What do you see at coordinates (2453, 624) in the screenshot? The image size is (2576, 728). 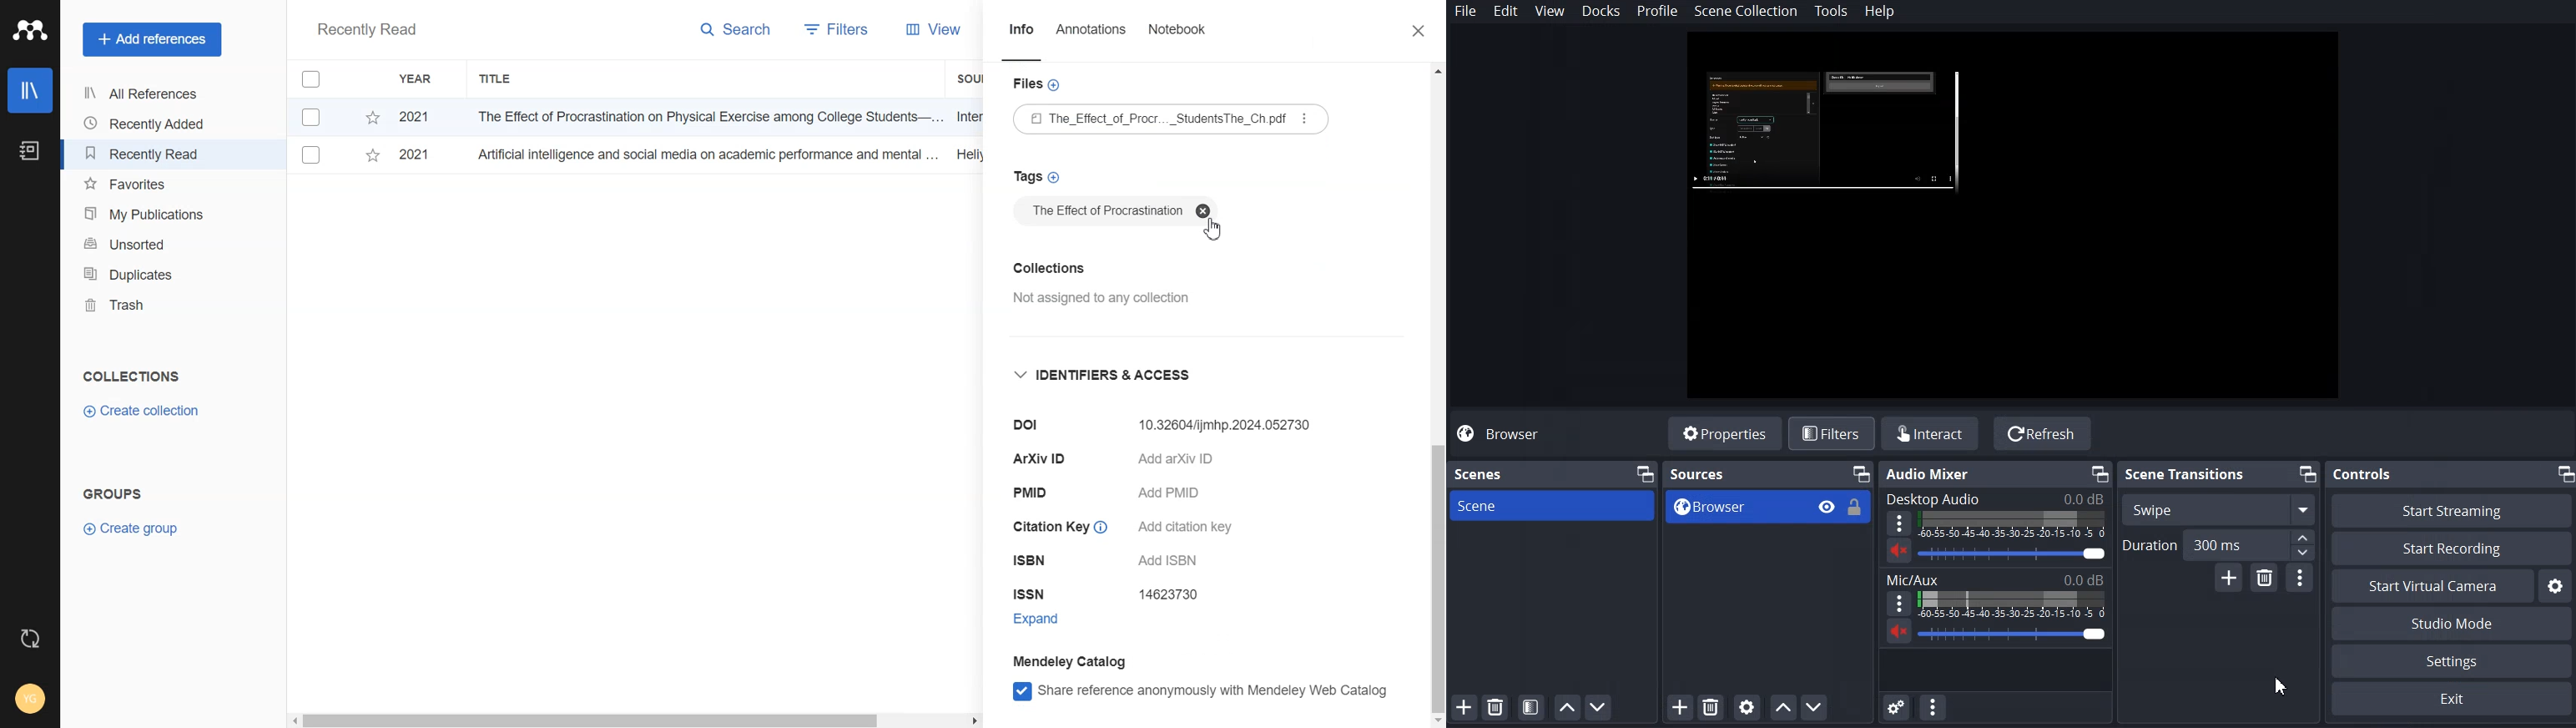 I see `Studio Mode` at bounding box center [2453, 624].